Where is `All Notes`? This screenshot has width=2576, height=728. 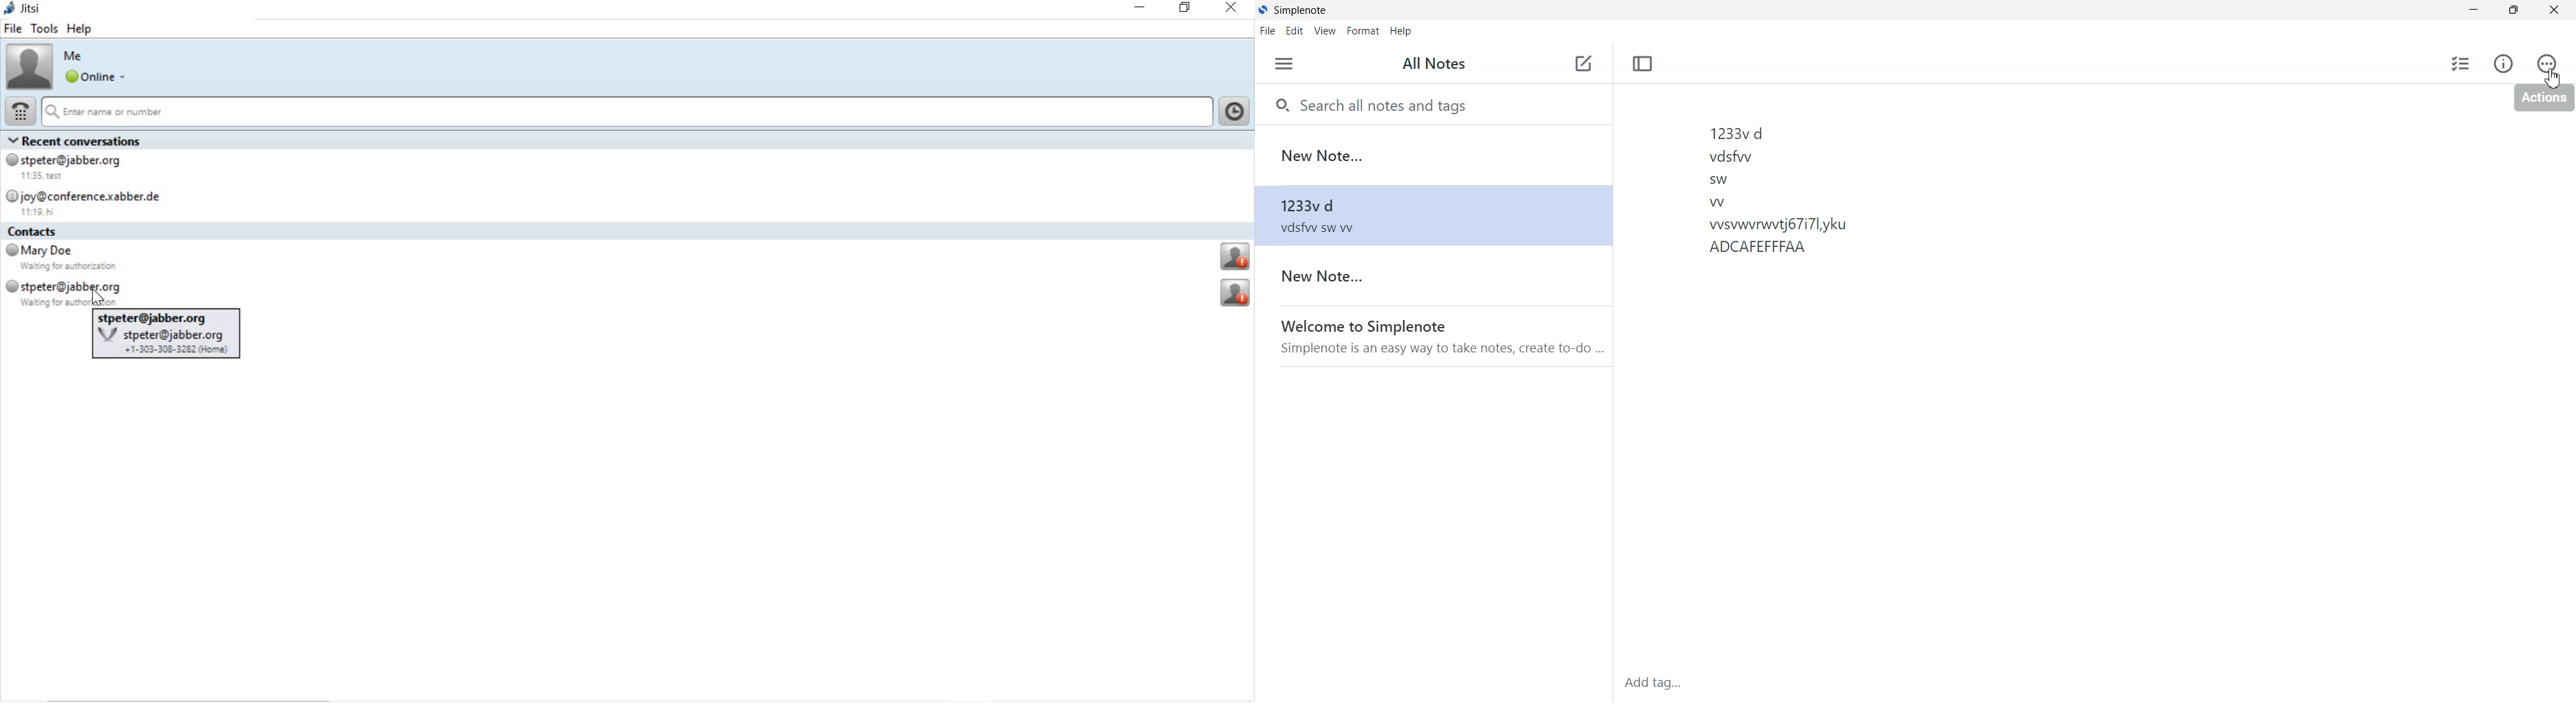
All Notes is located at coordinates (1437, 64).